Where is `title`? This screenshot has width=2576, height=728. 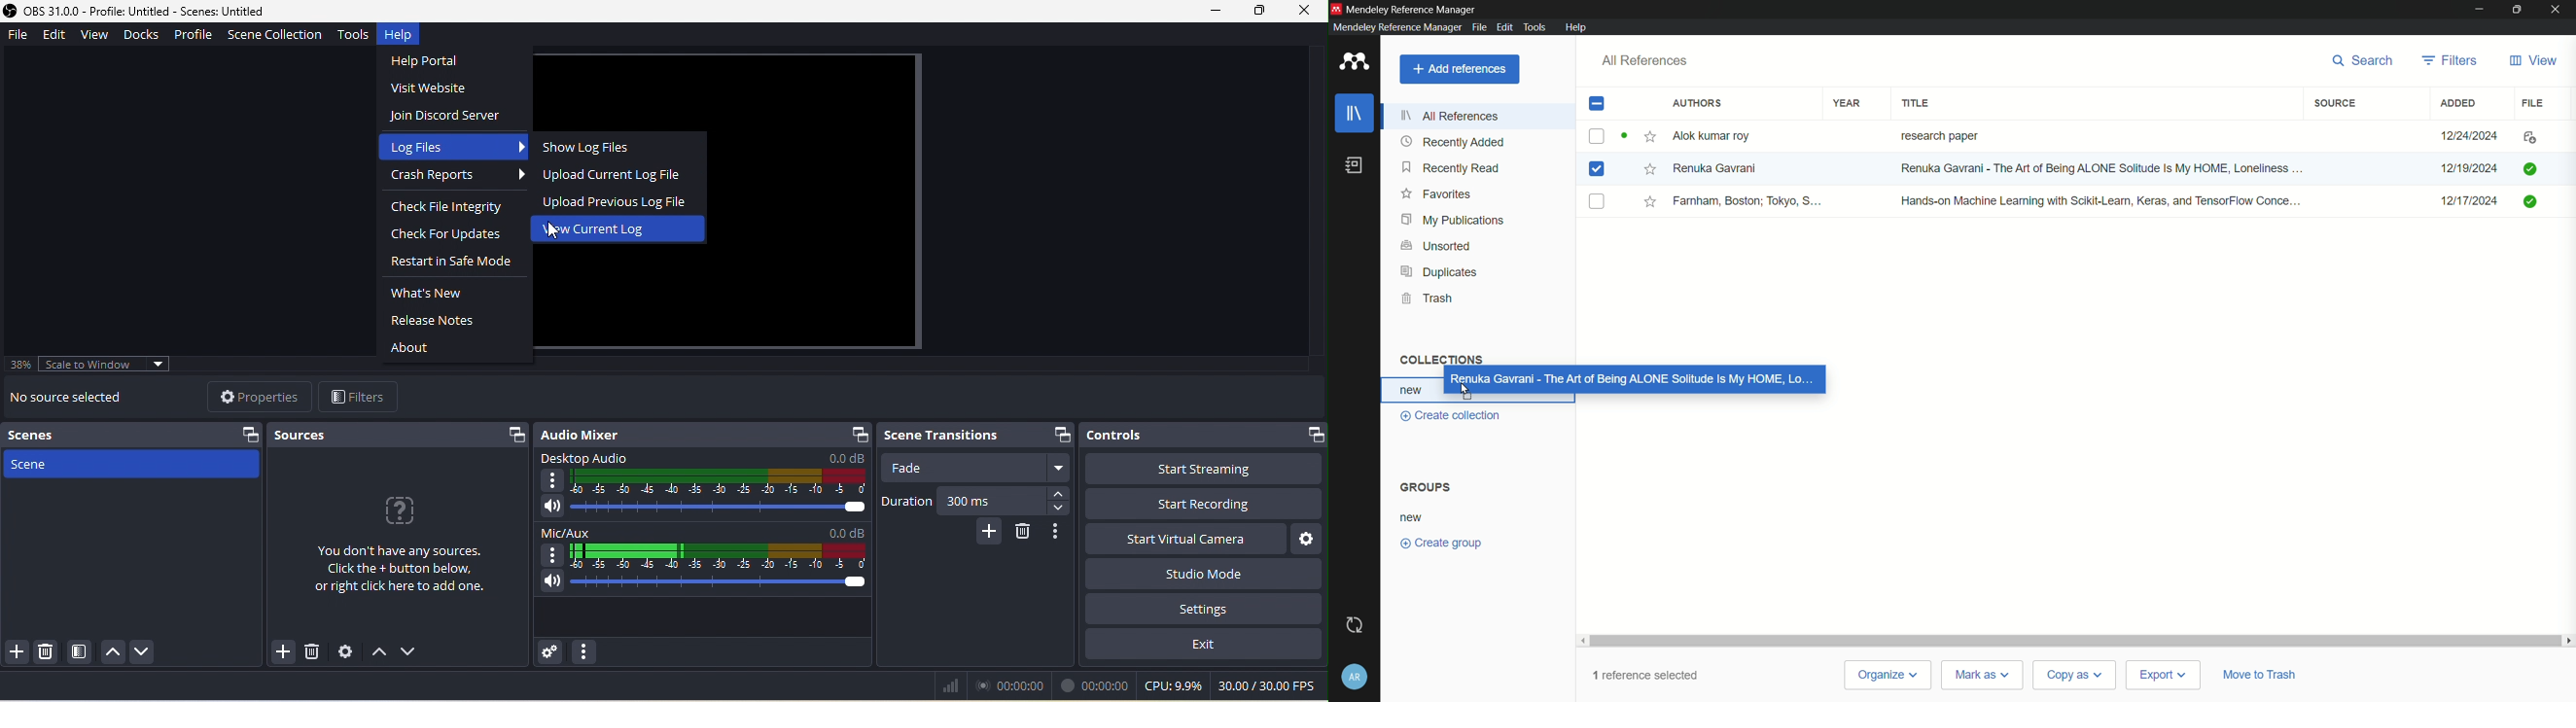 title is located at coordinates (1917, 103).